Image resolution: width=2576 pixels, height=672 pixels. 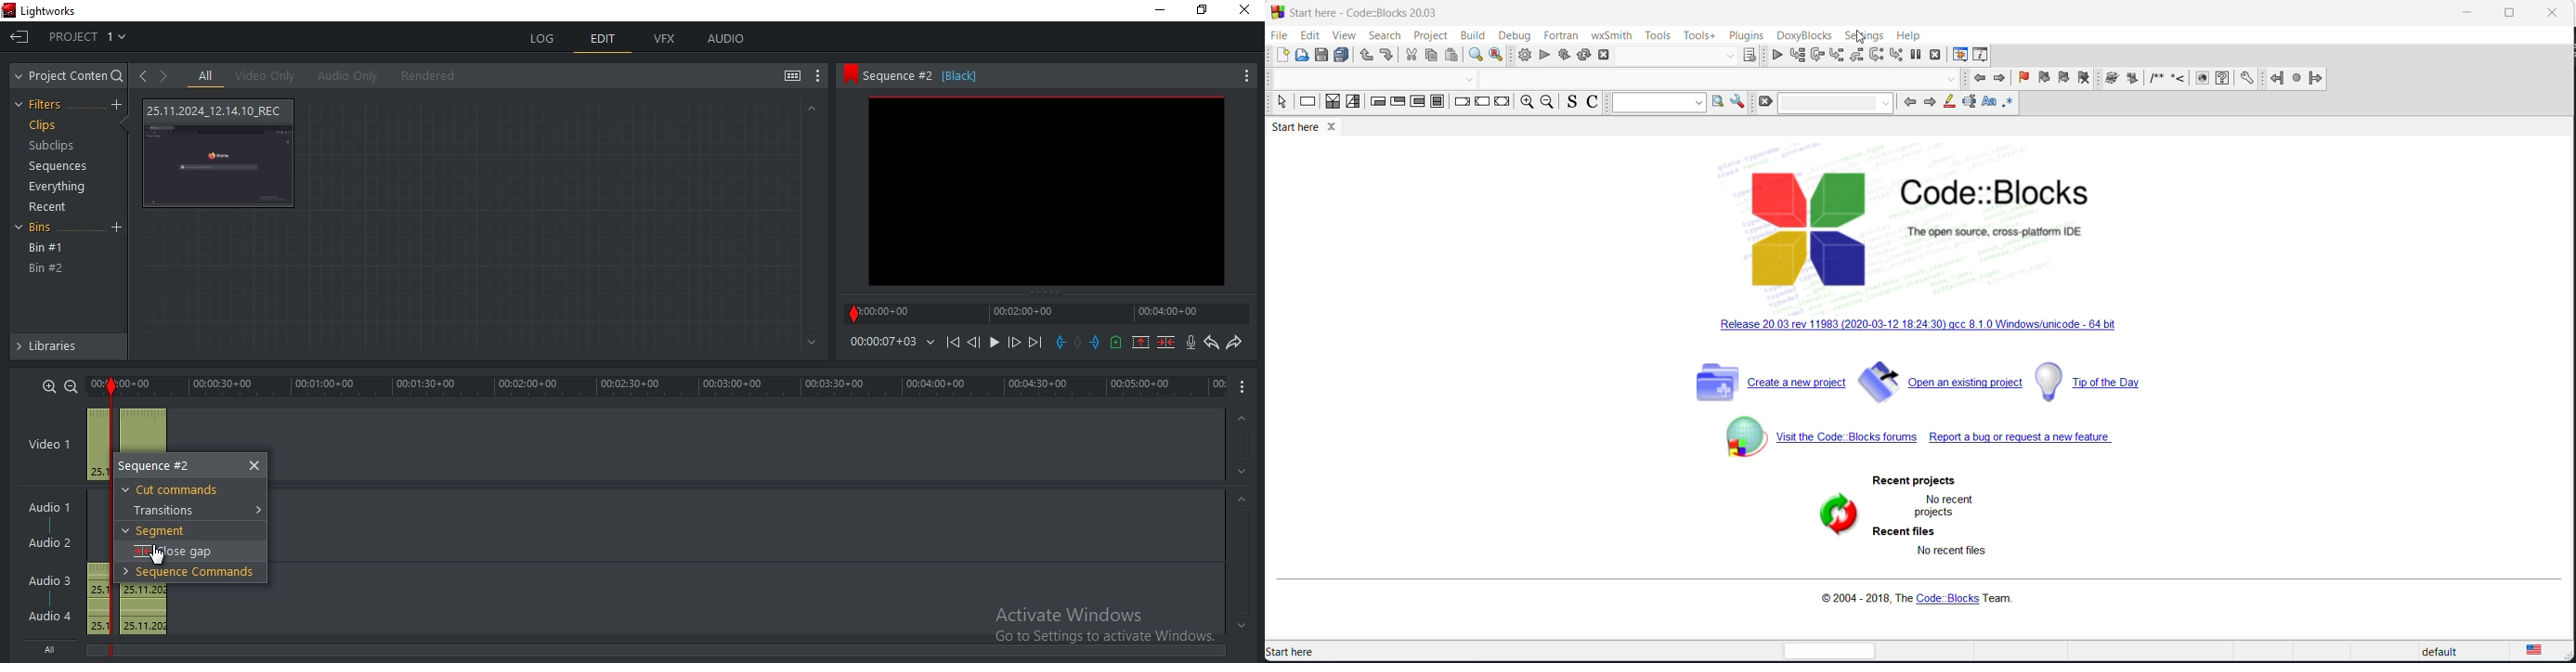 What do you see at coordinates (1417, 103) in the screenshot?
I see `counting loop` at bounding box center [1417, 103].